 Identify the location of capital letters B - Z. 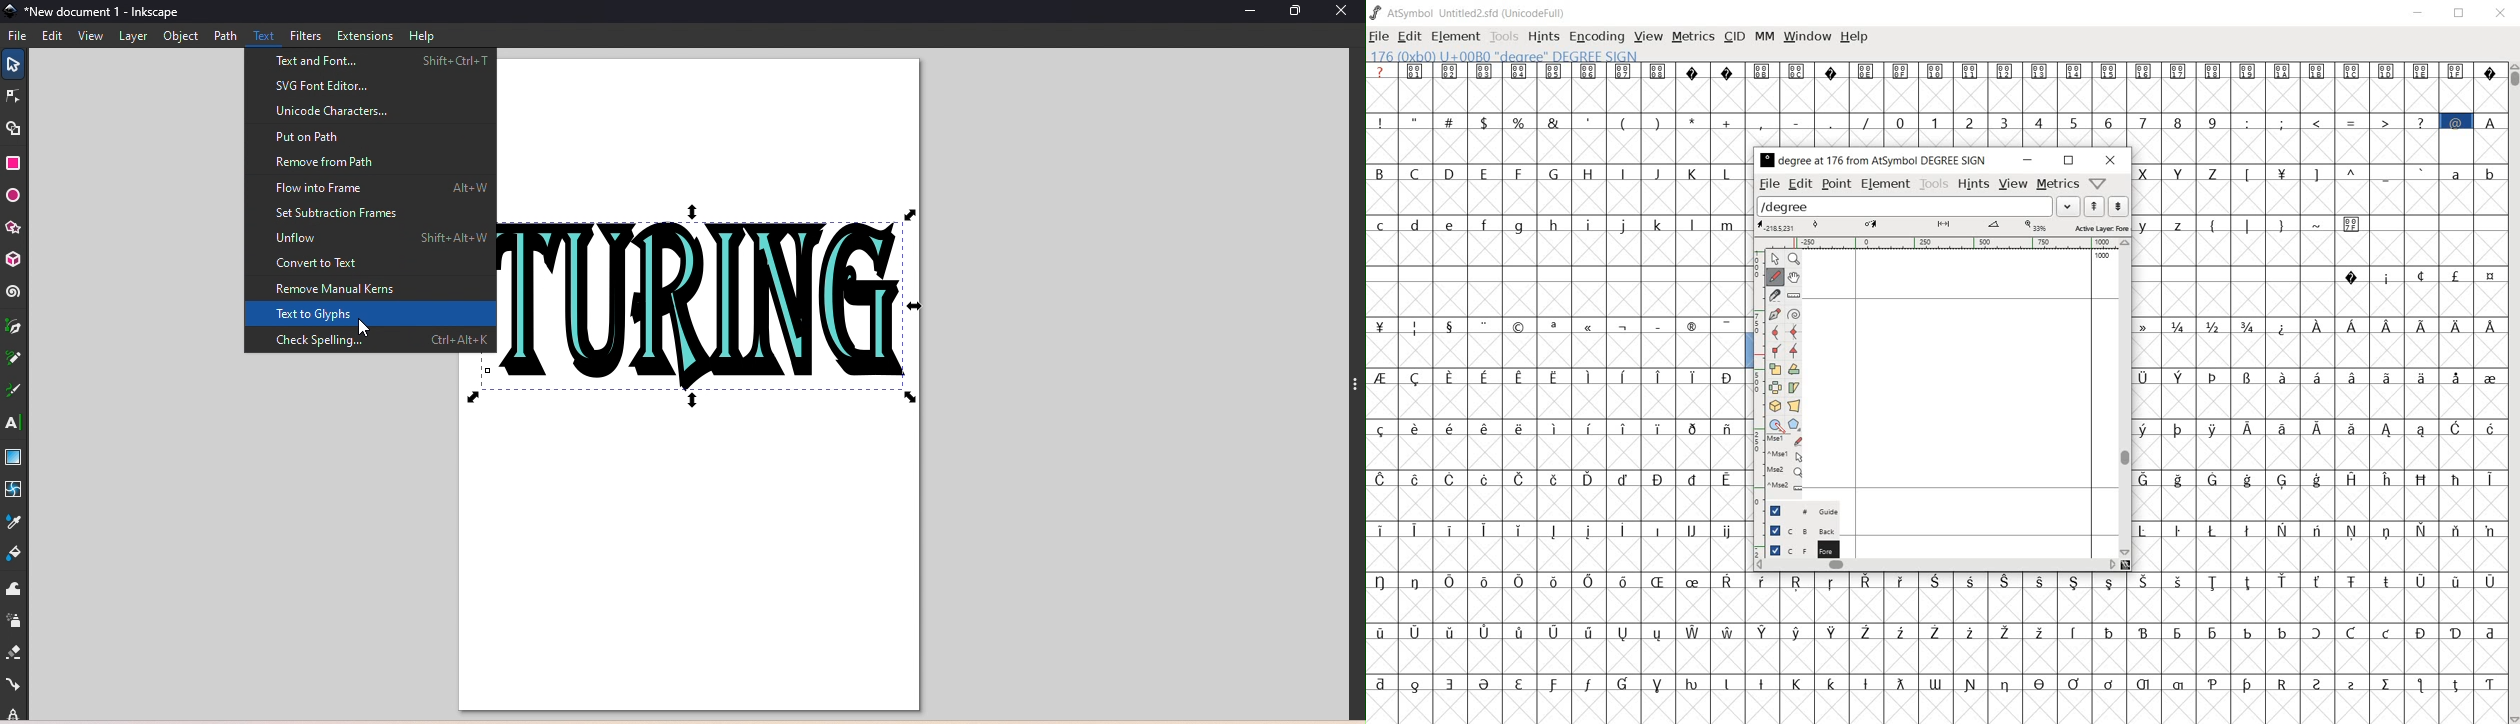
(1558, 172).